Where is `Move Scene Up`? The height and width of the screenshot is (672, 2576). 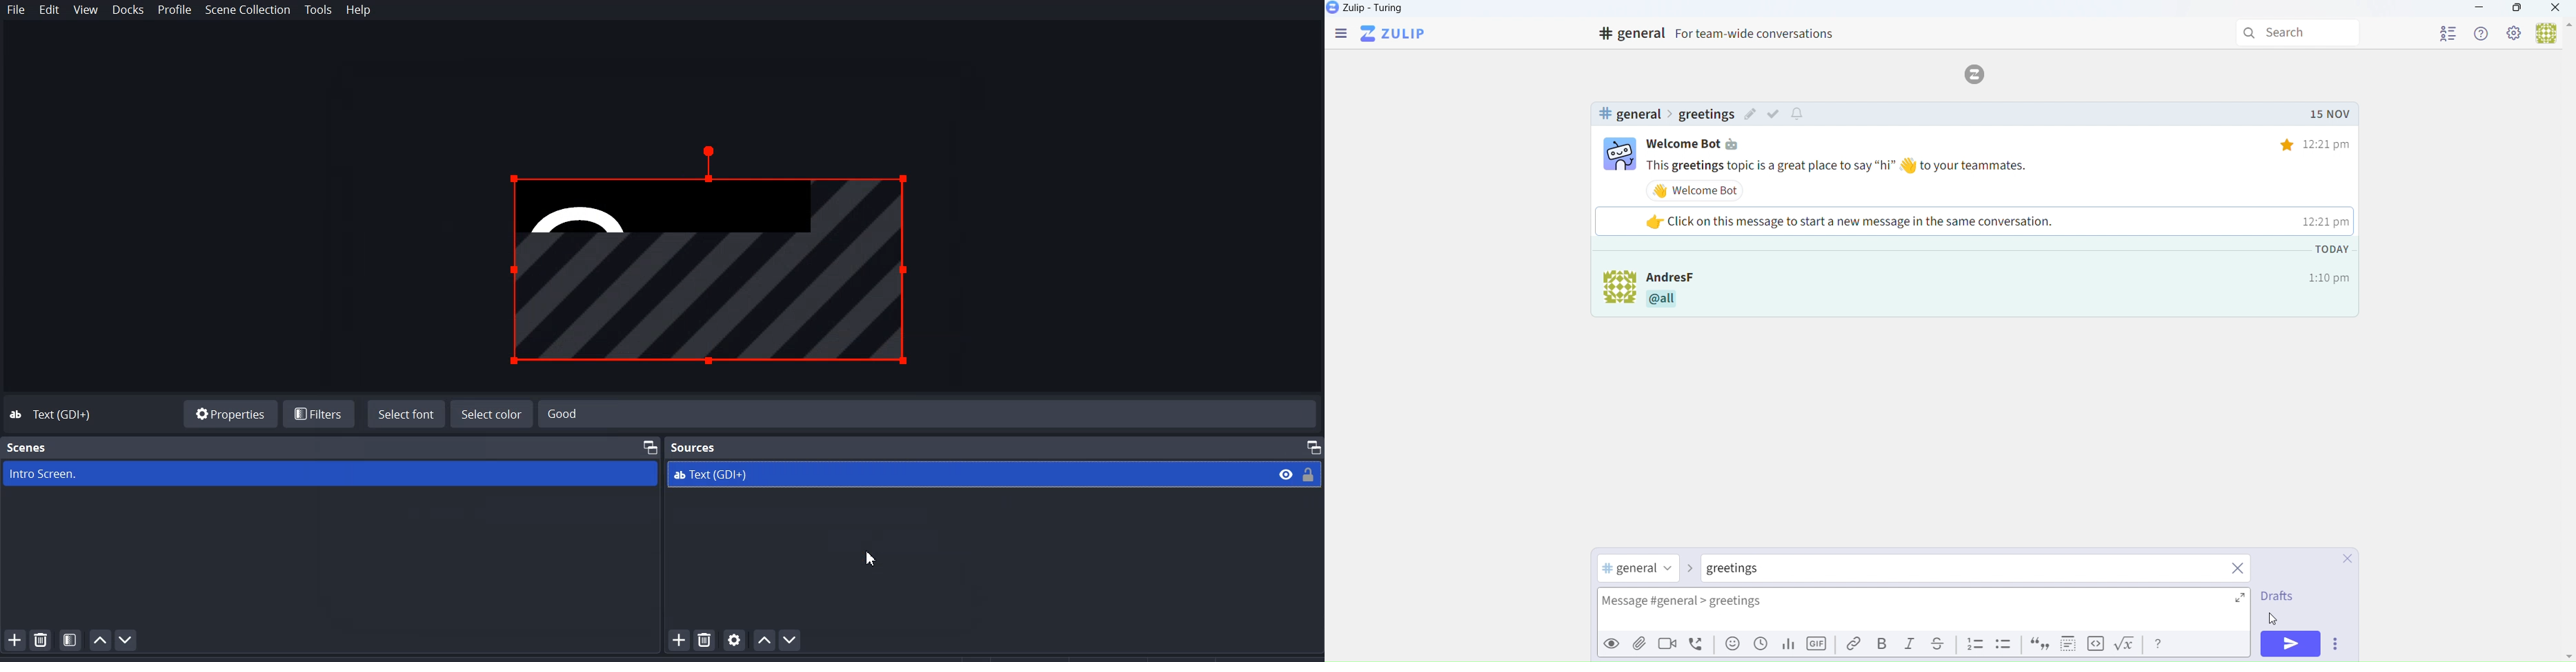 Move Scene Up is located at coordinates (100, 640).